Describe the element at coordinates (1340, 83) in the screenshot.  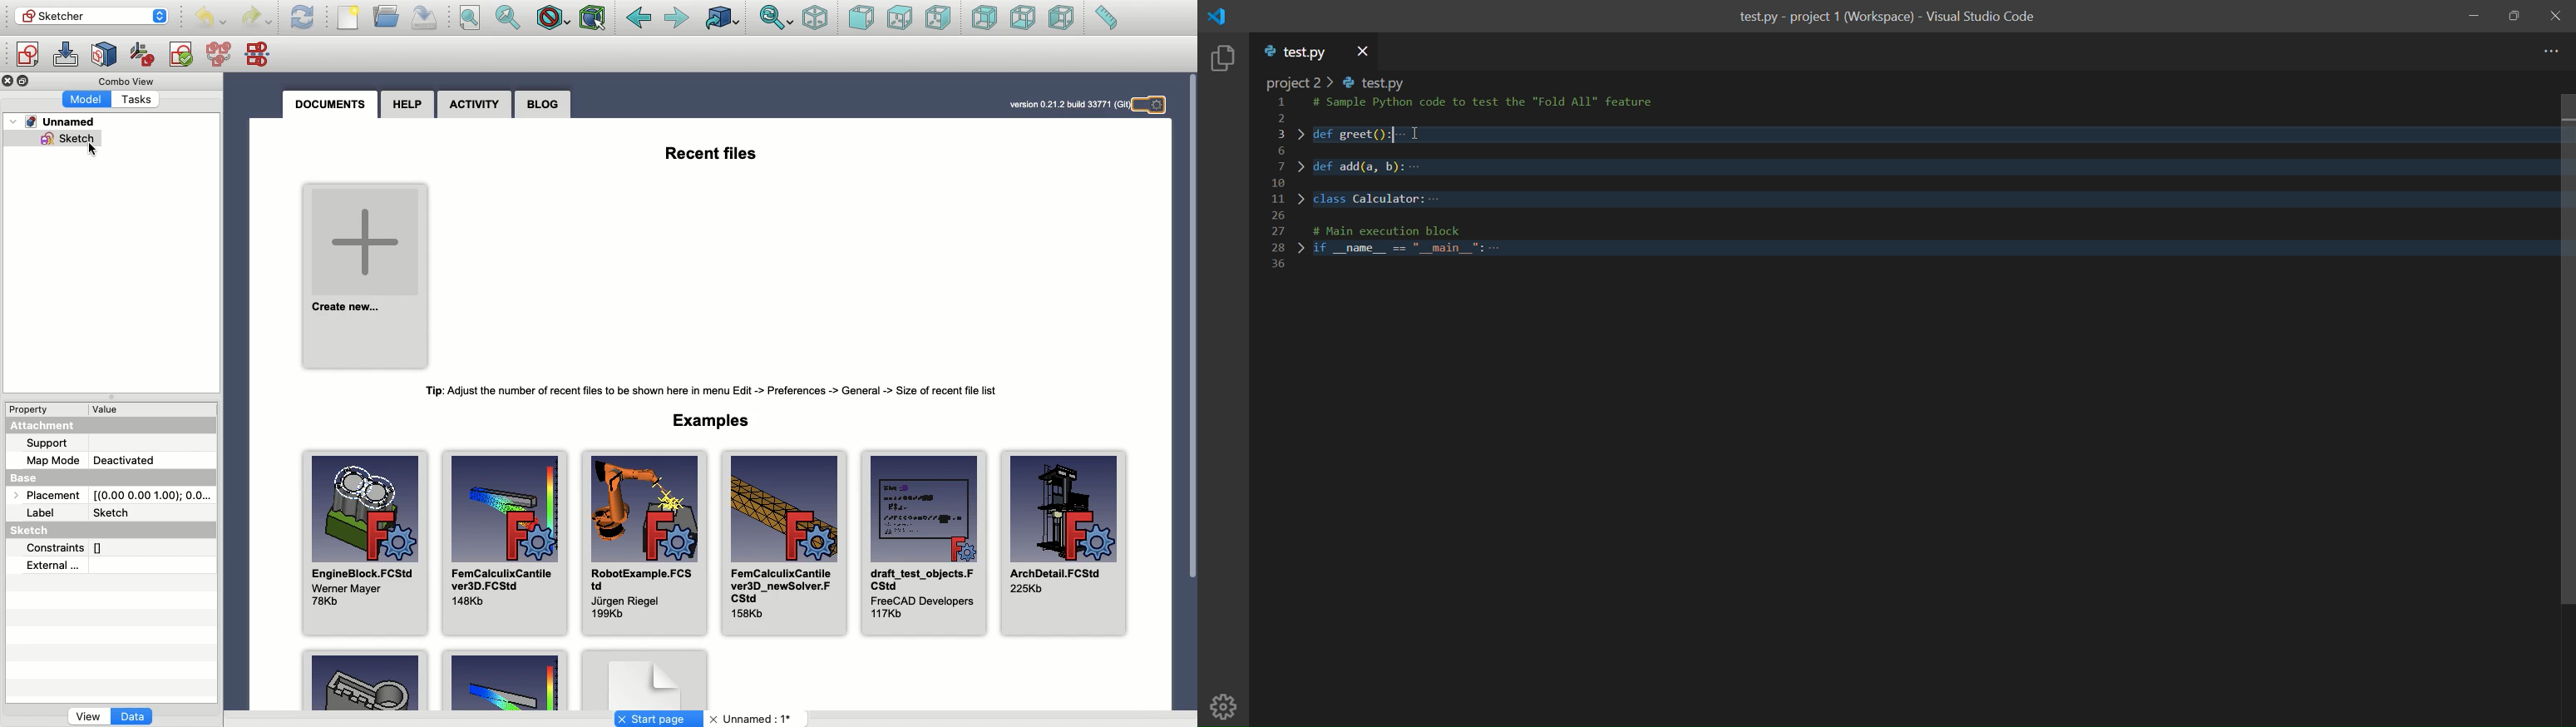
I see `path` at that location.